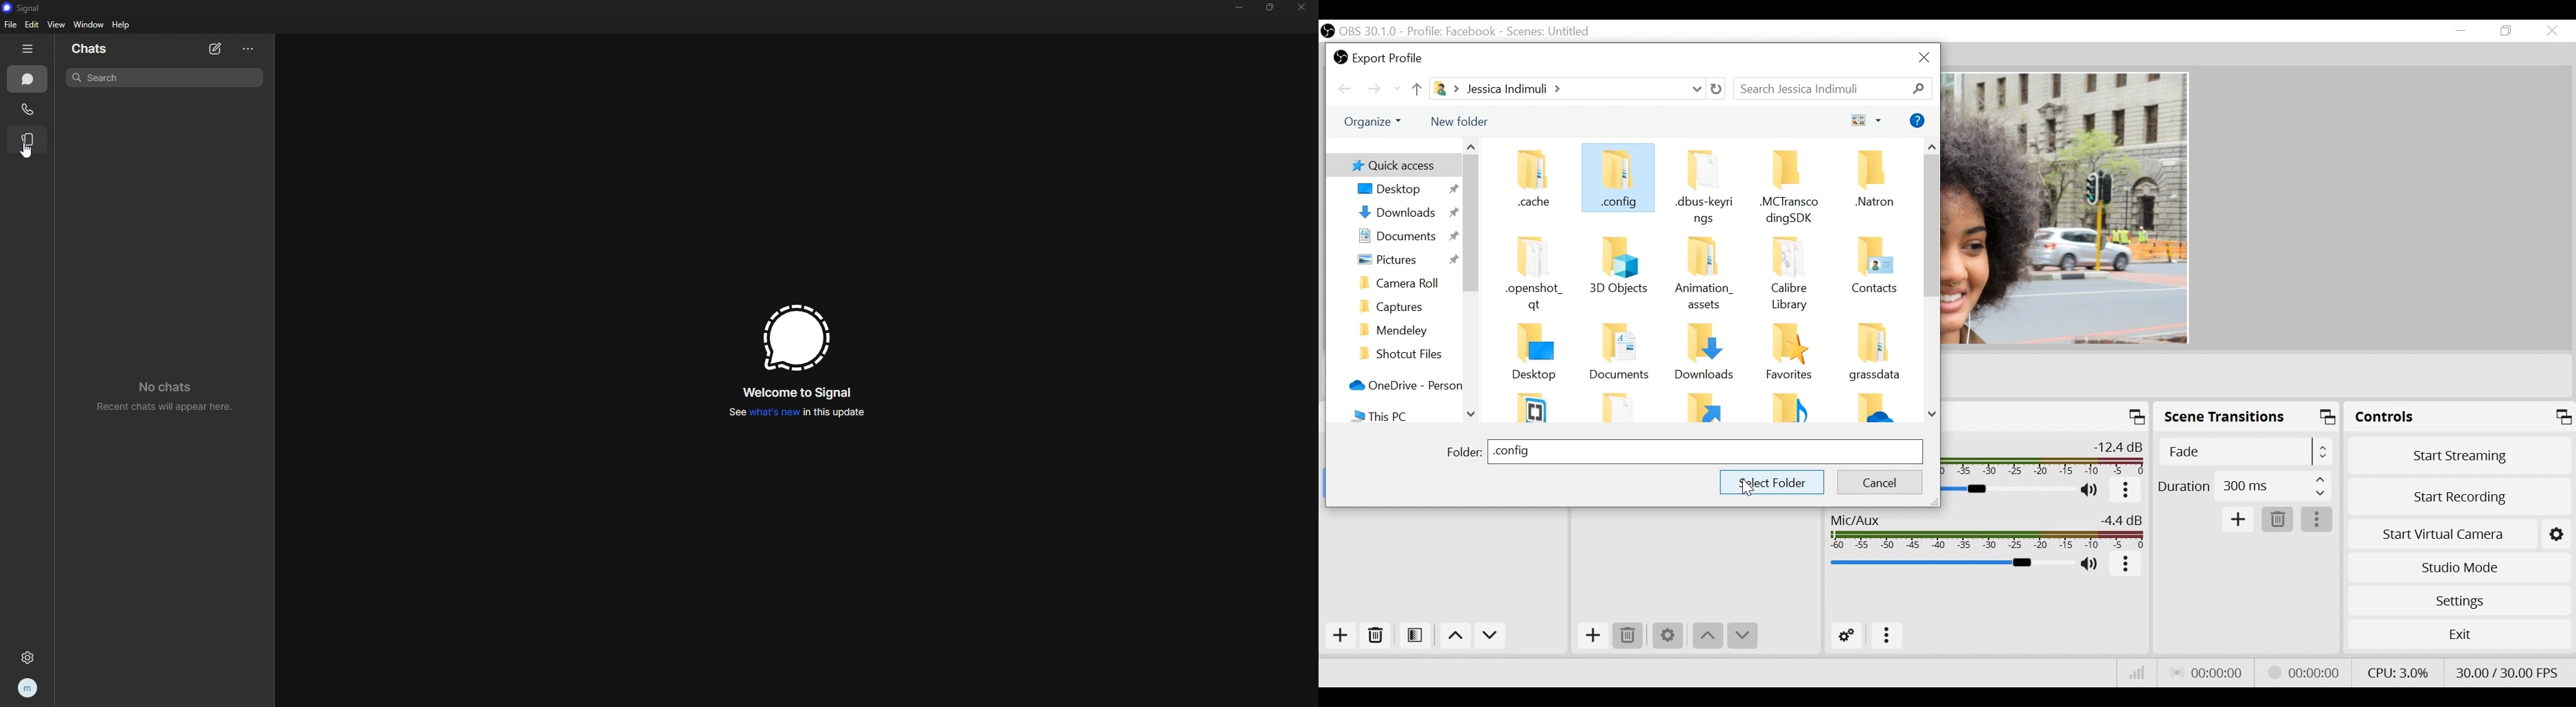 This screenshot has width=2576, height=728. What do you see at coordinates (27, 657) in the screenshot?
I see `settings` at bounding box center [27, 657].